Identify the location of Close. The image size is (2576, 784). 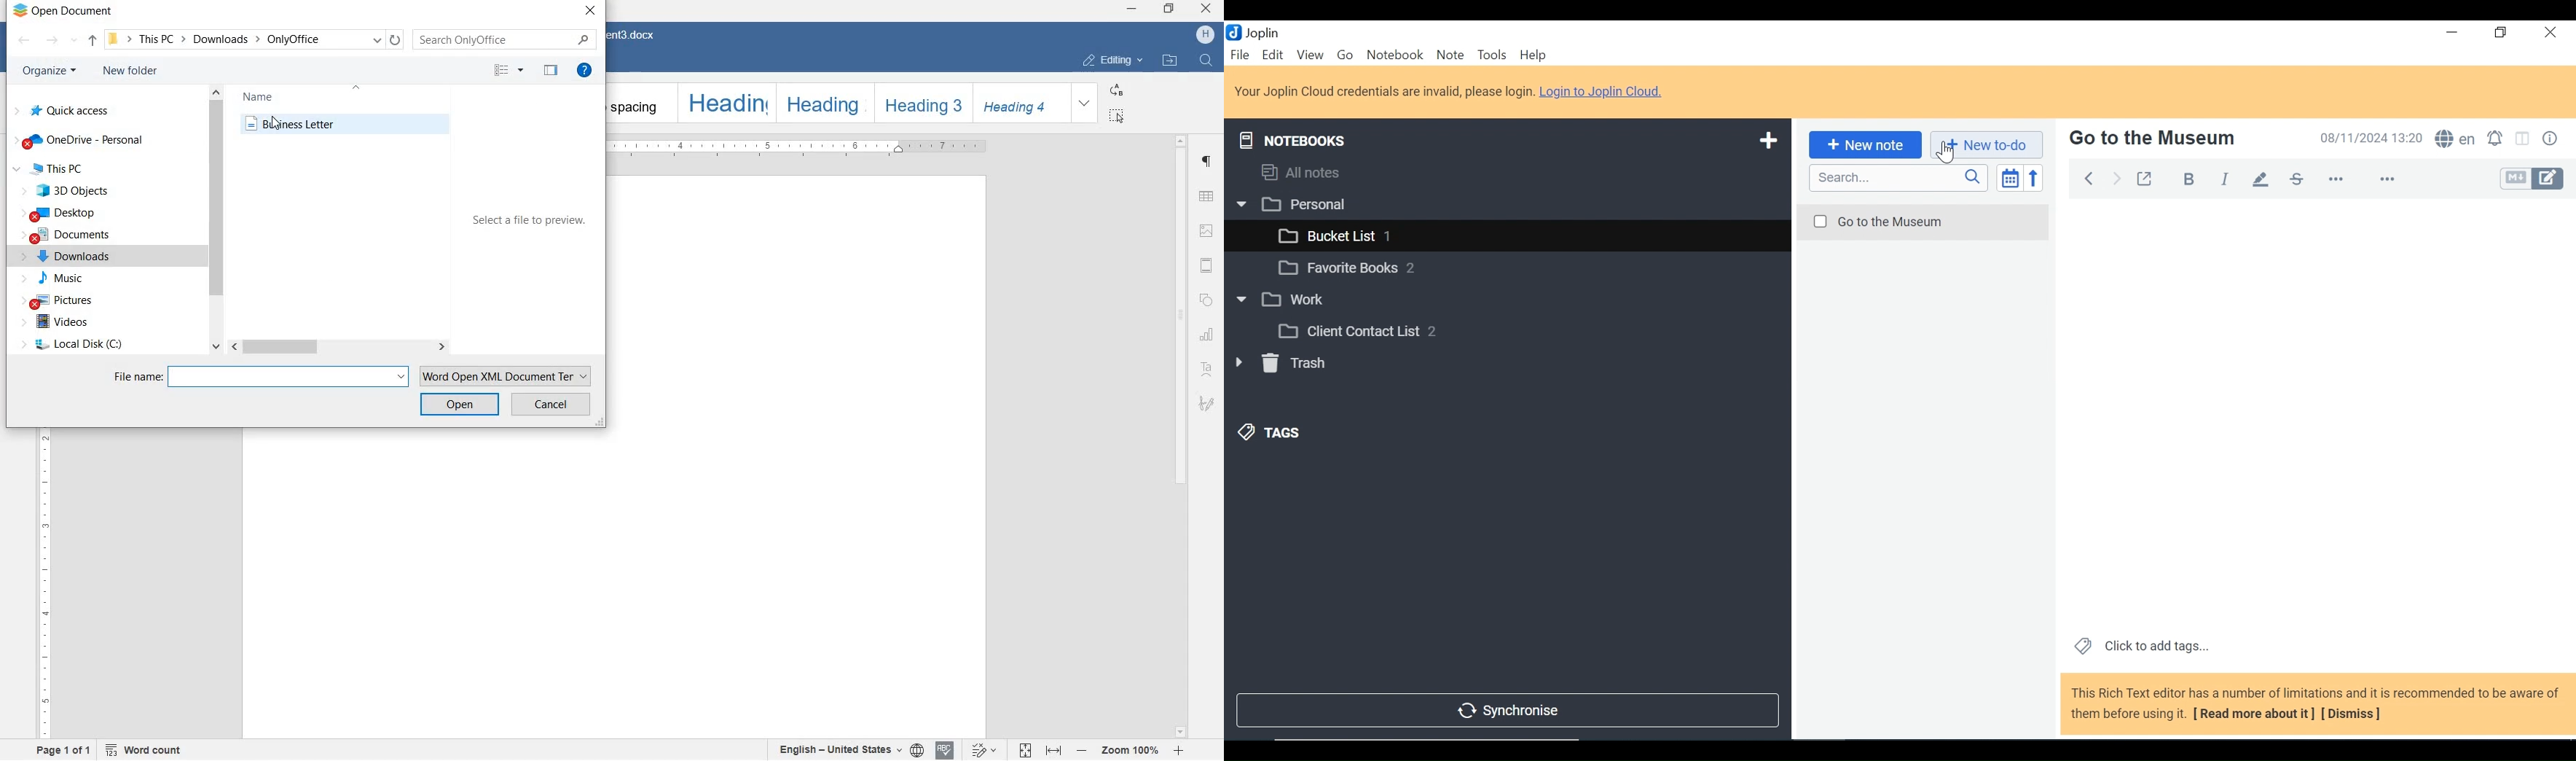
(2549, 35).